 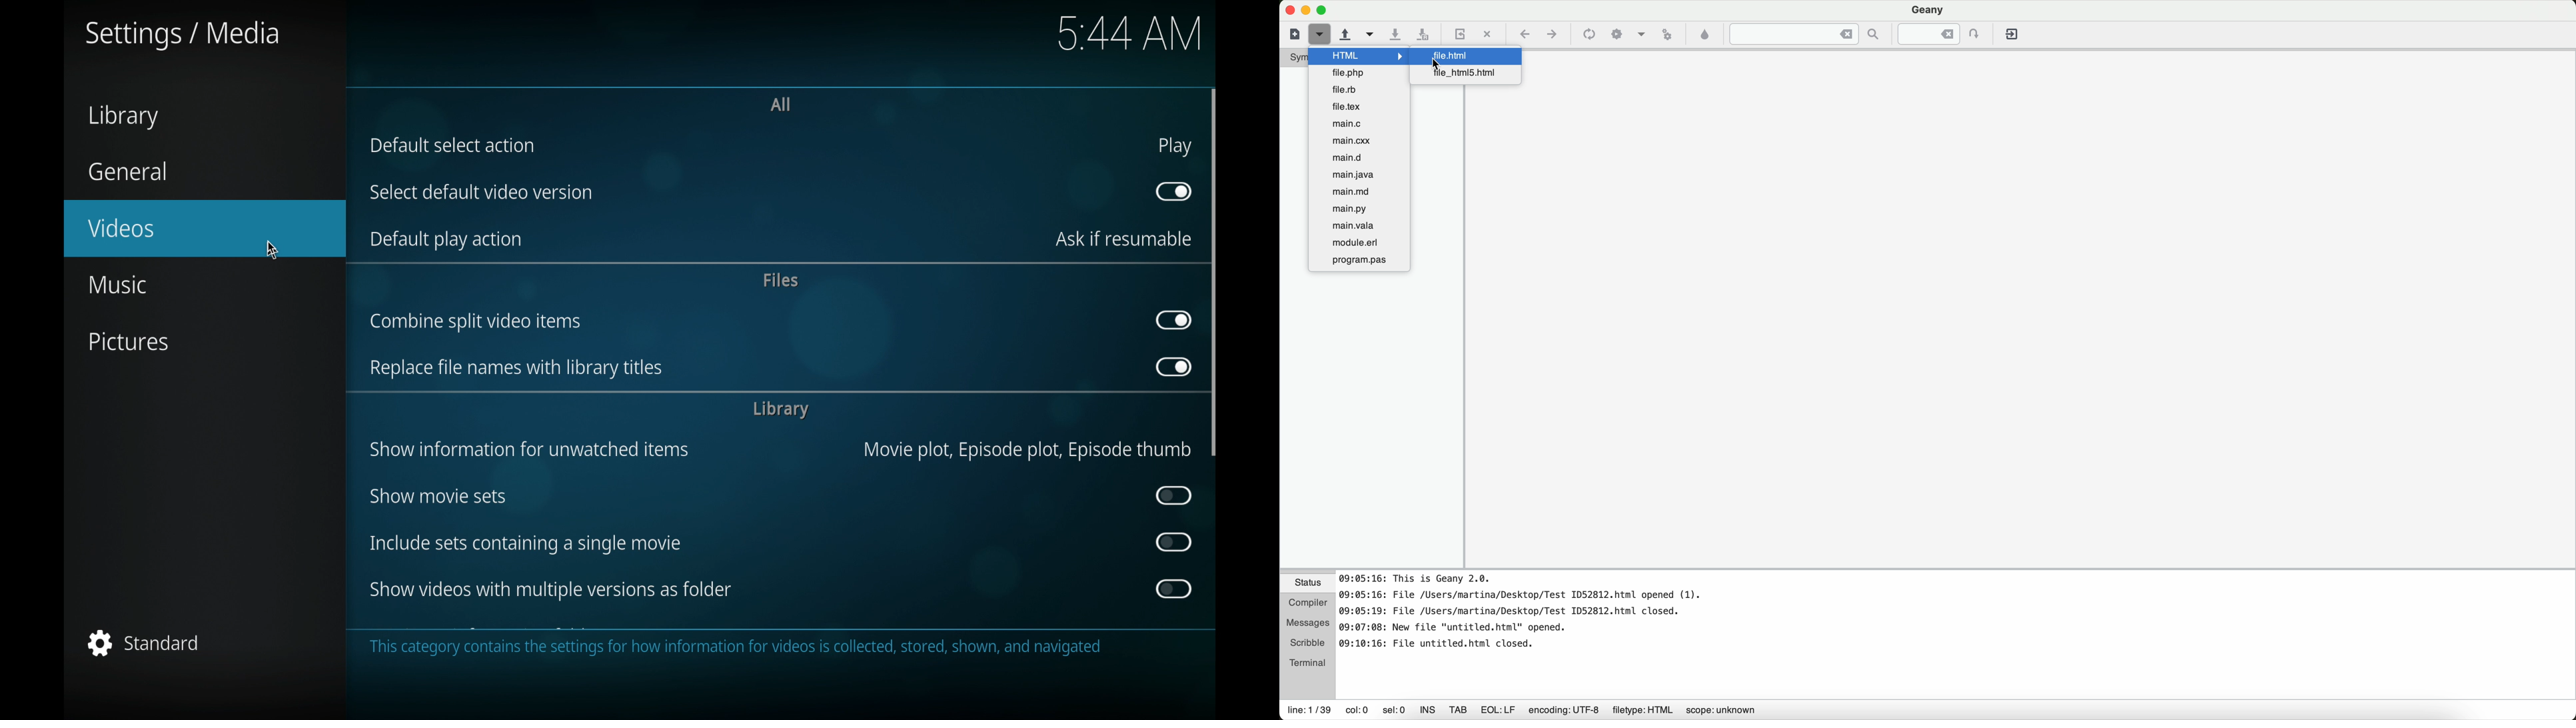 I want to click on default play action, so click(x=444, y=240).